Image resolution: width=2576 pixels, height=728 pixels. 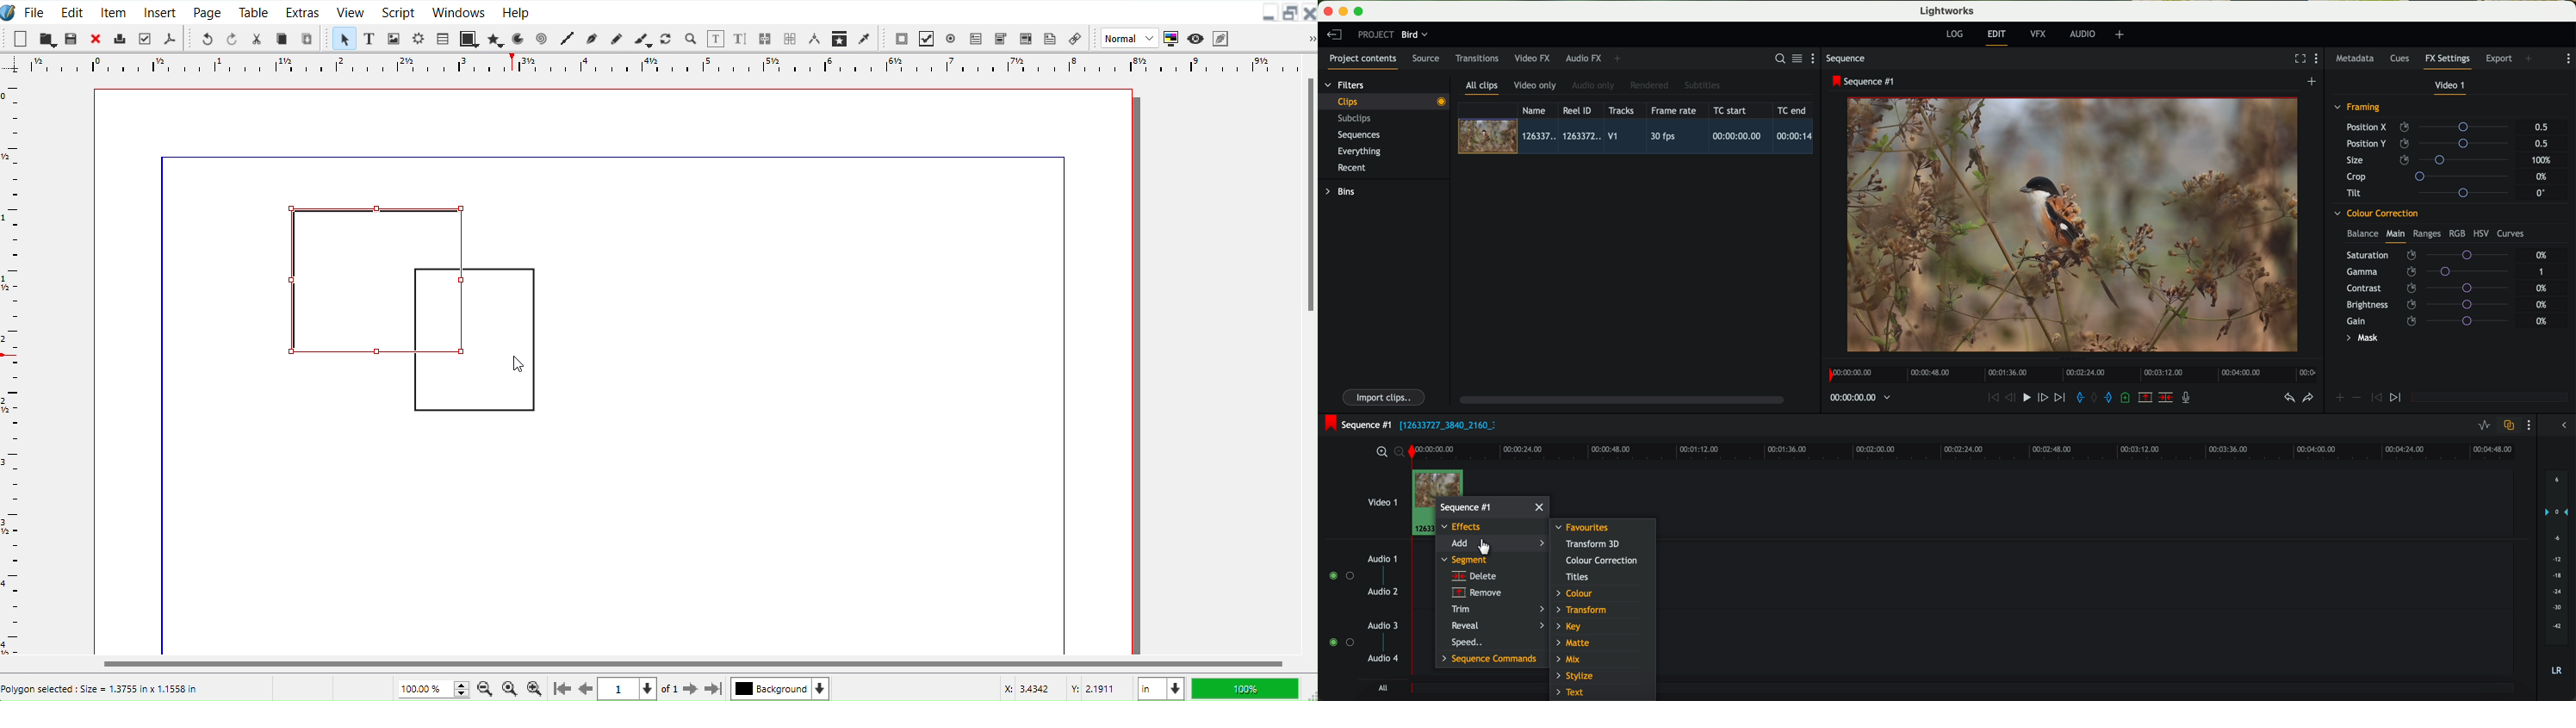 I want to click on Close, so click(x=1309, y=13).